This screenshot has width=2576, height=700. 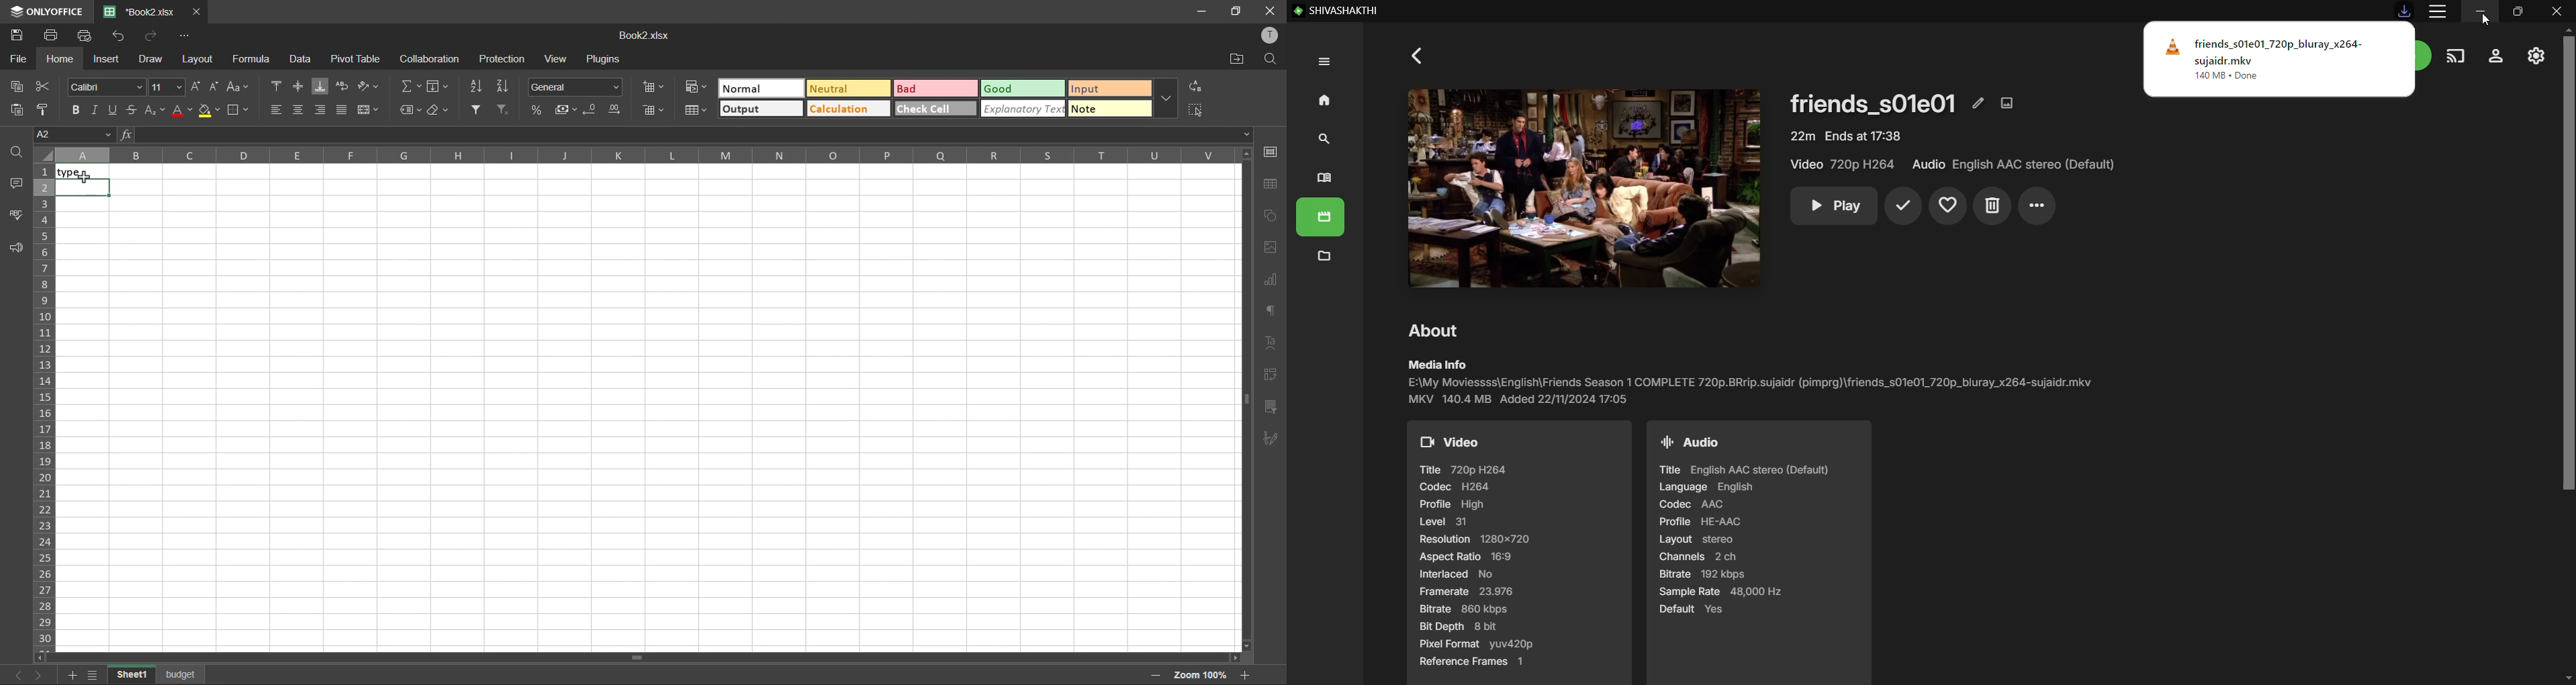 I want to click on align bottom, so click(x=321, y=87).